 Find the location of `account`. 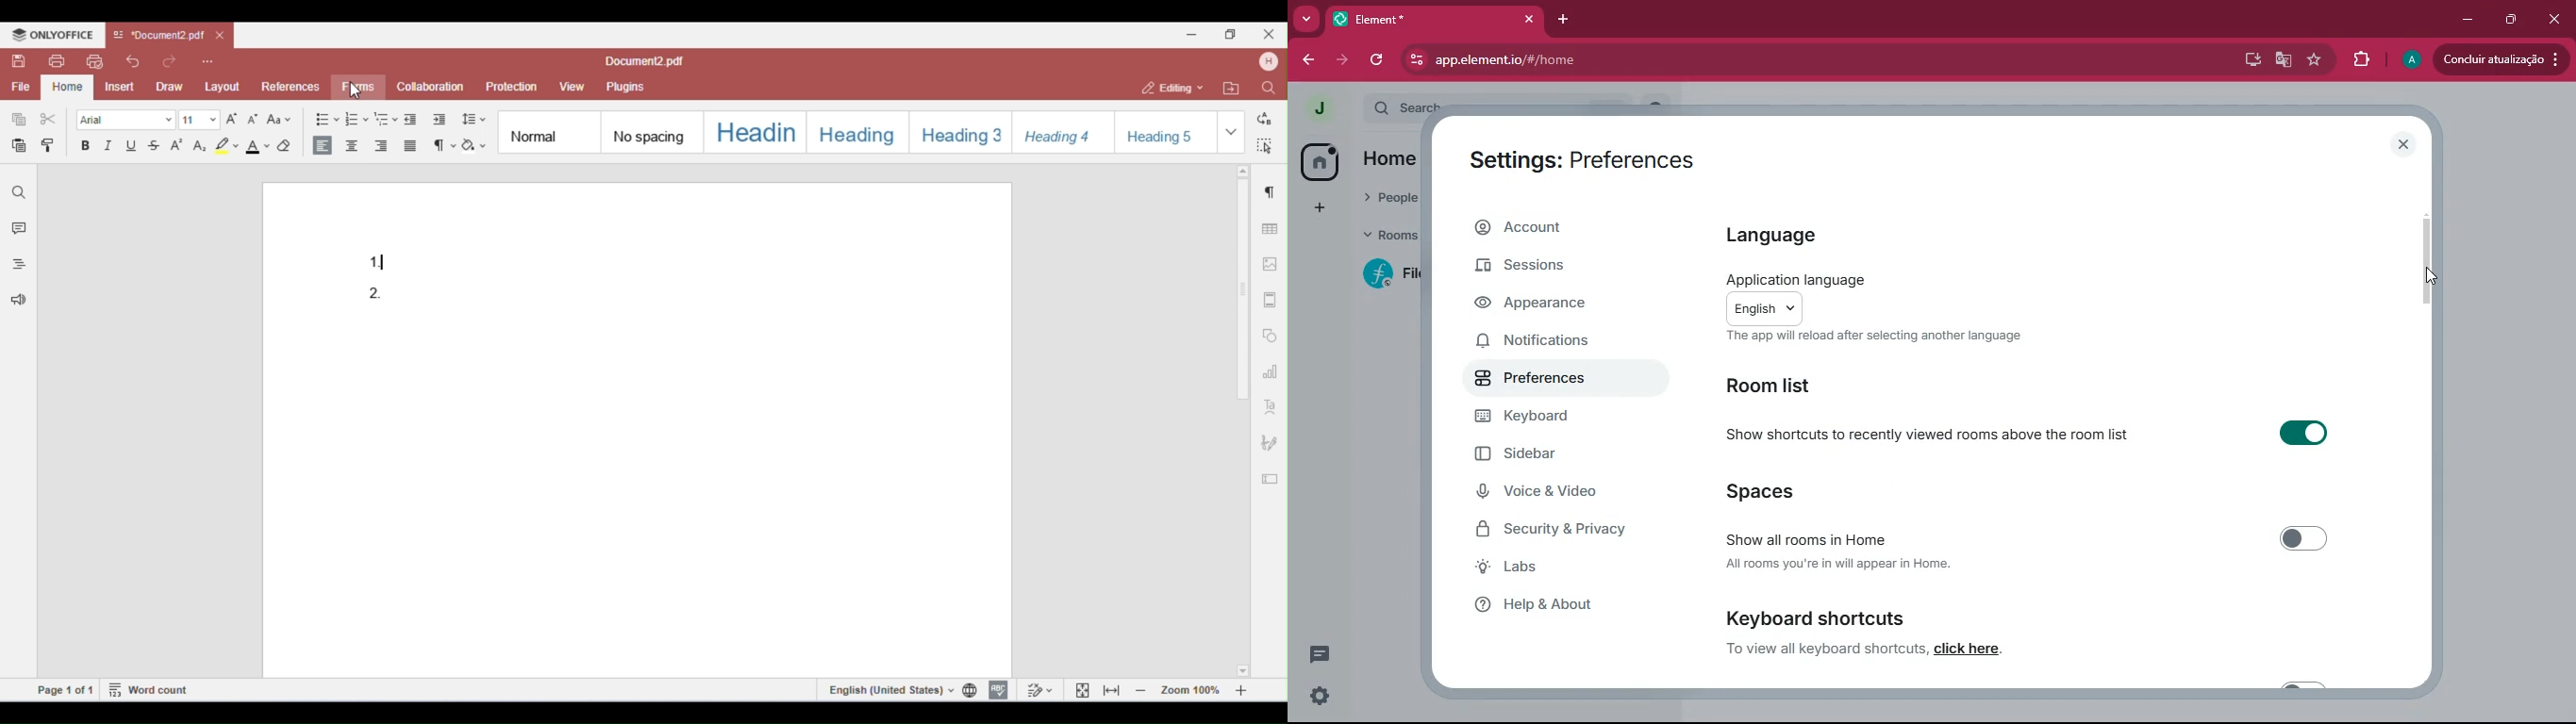

account is located at coordinates (1567, 230).